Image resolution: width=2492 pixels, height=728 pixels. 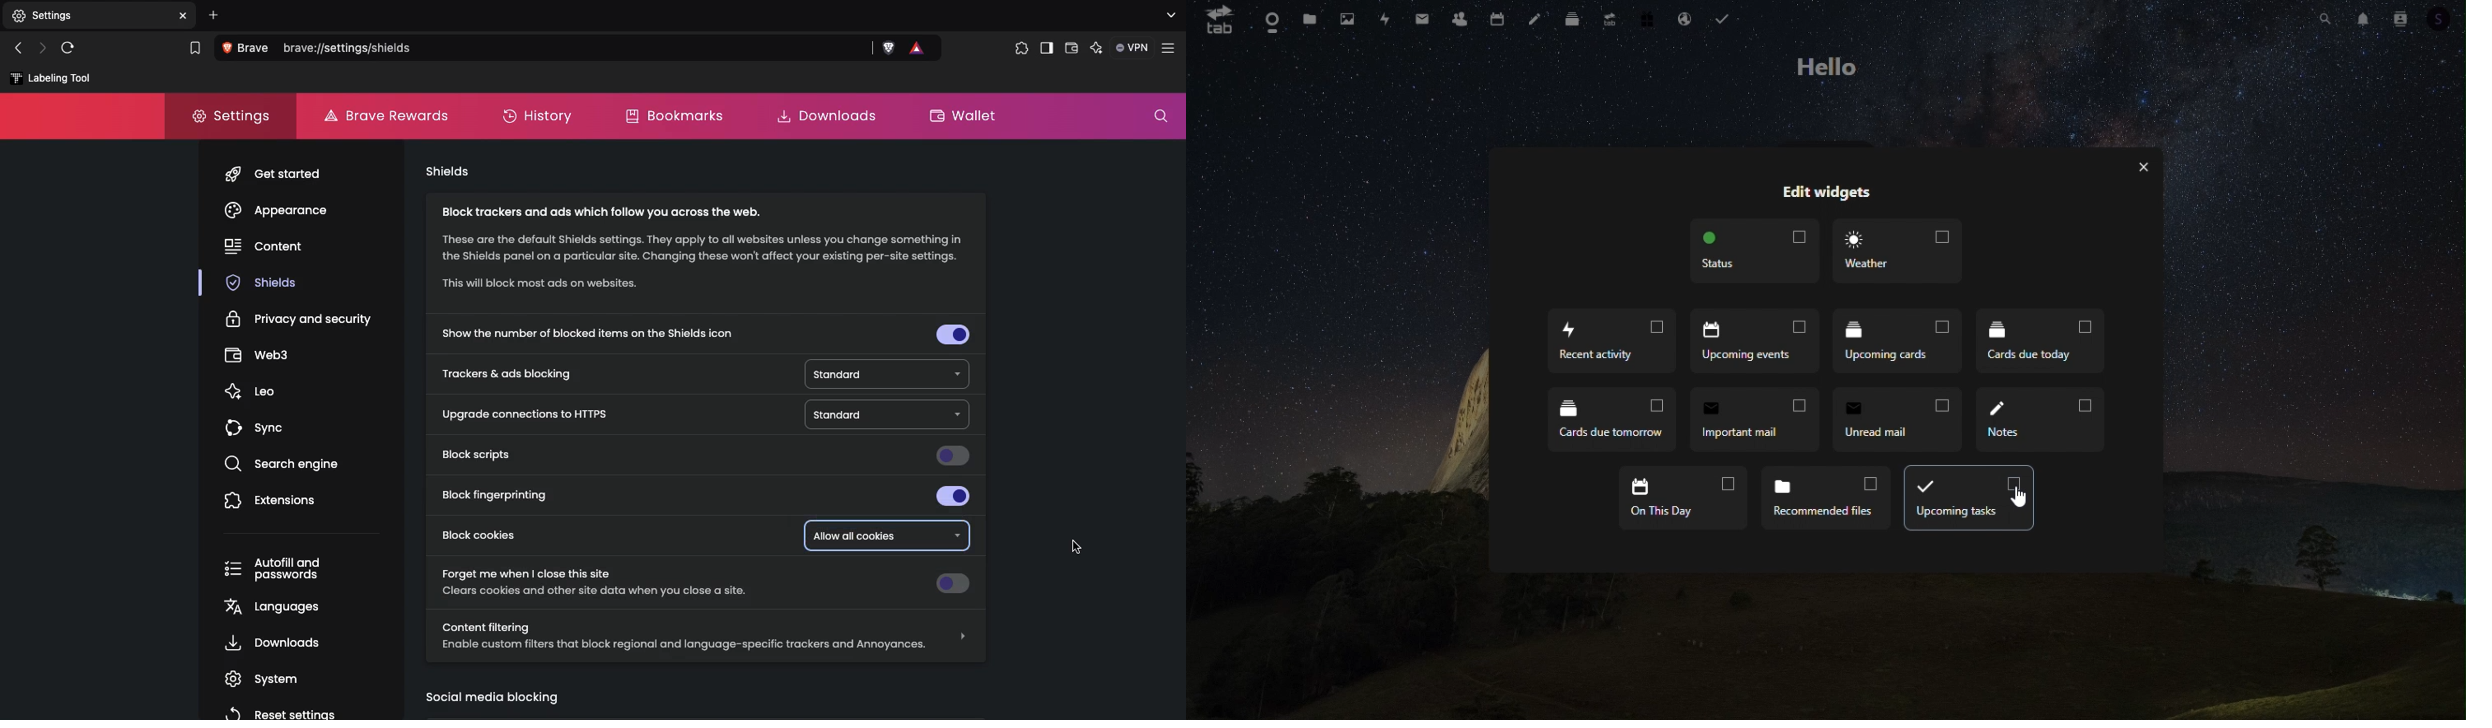 What do you see at coordinates (272, 573) in the screenshot?
I see `Autofill and passwords` at bounding box center [272, 573].